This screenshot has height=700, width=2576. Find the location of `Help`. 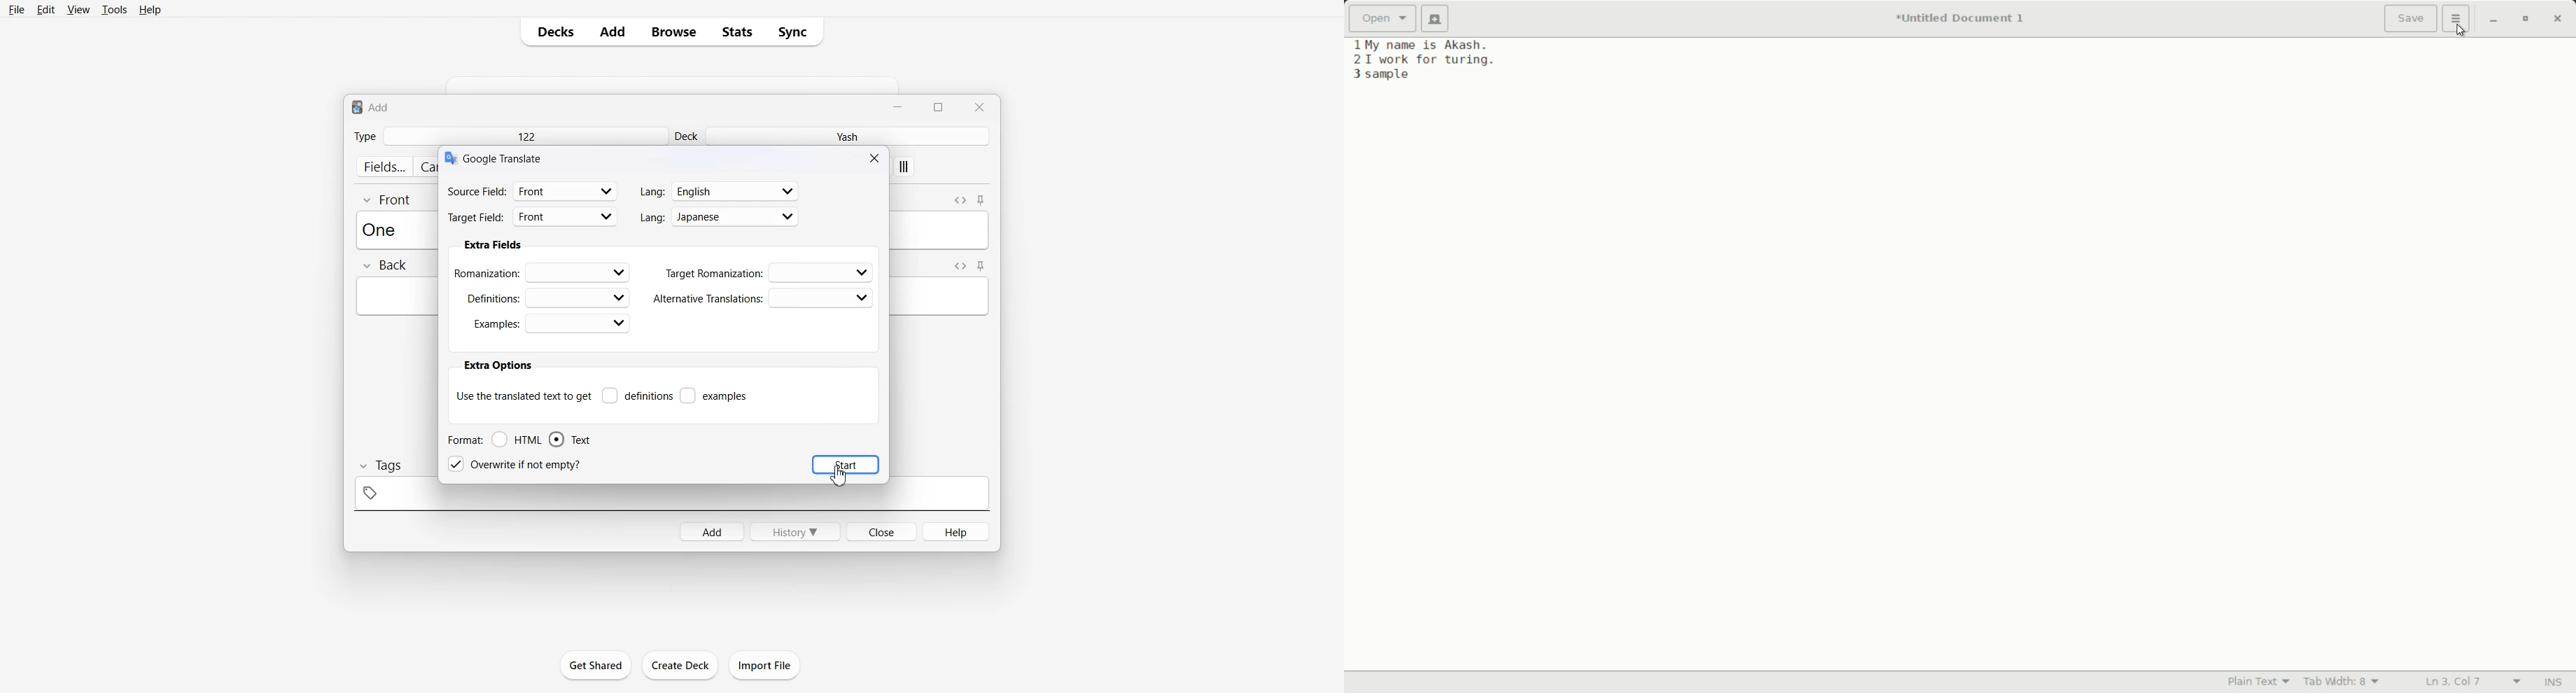

Help is located at coordinates (150, 9).